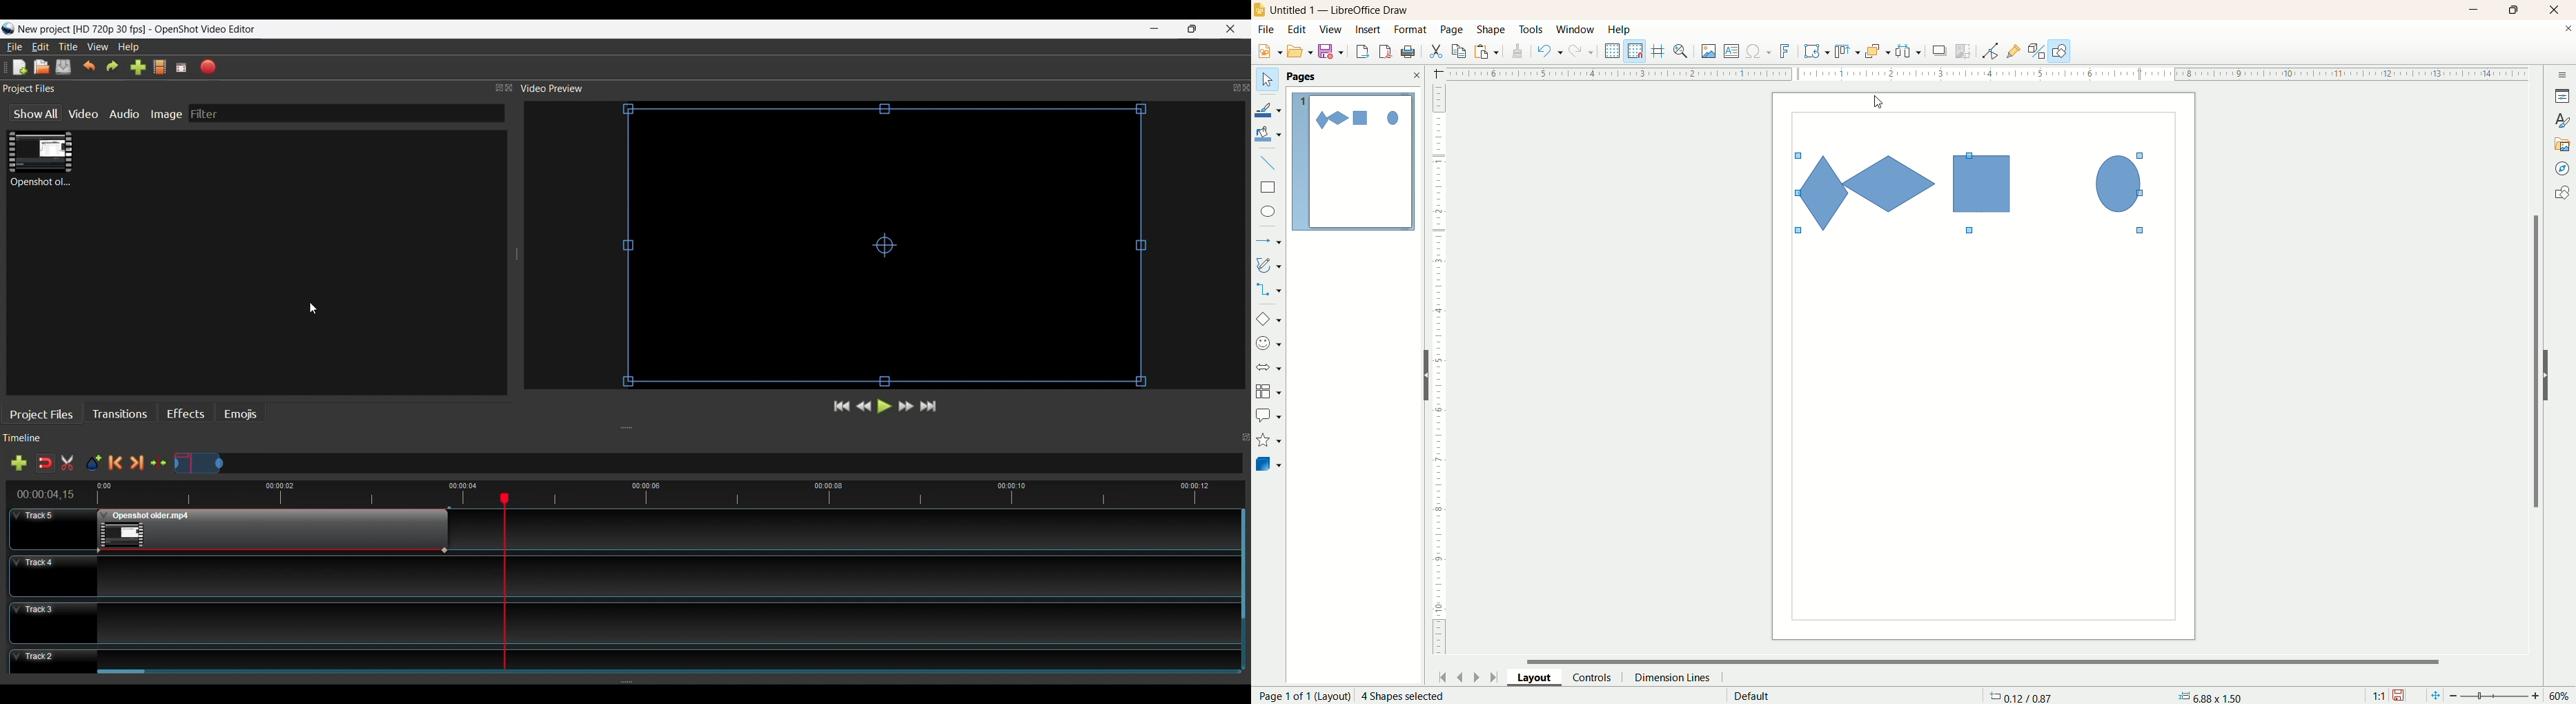 The width and height of the screenshot is (2576, 728). What do you see at coordinates (2562, 119) in the screenshot?
I see `styles` at bounding box center [2562, 119].